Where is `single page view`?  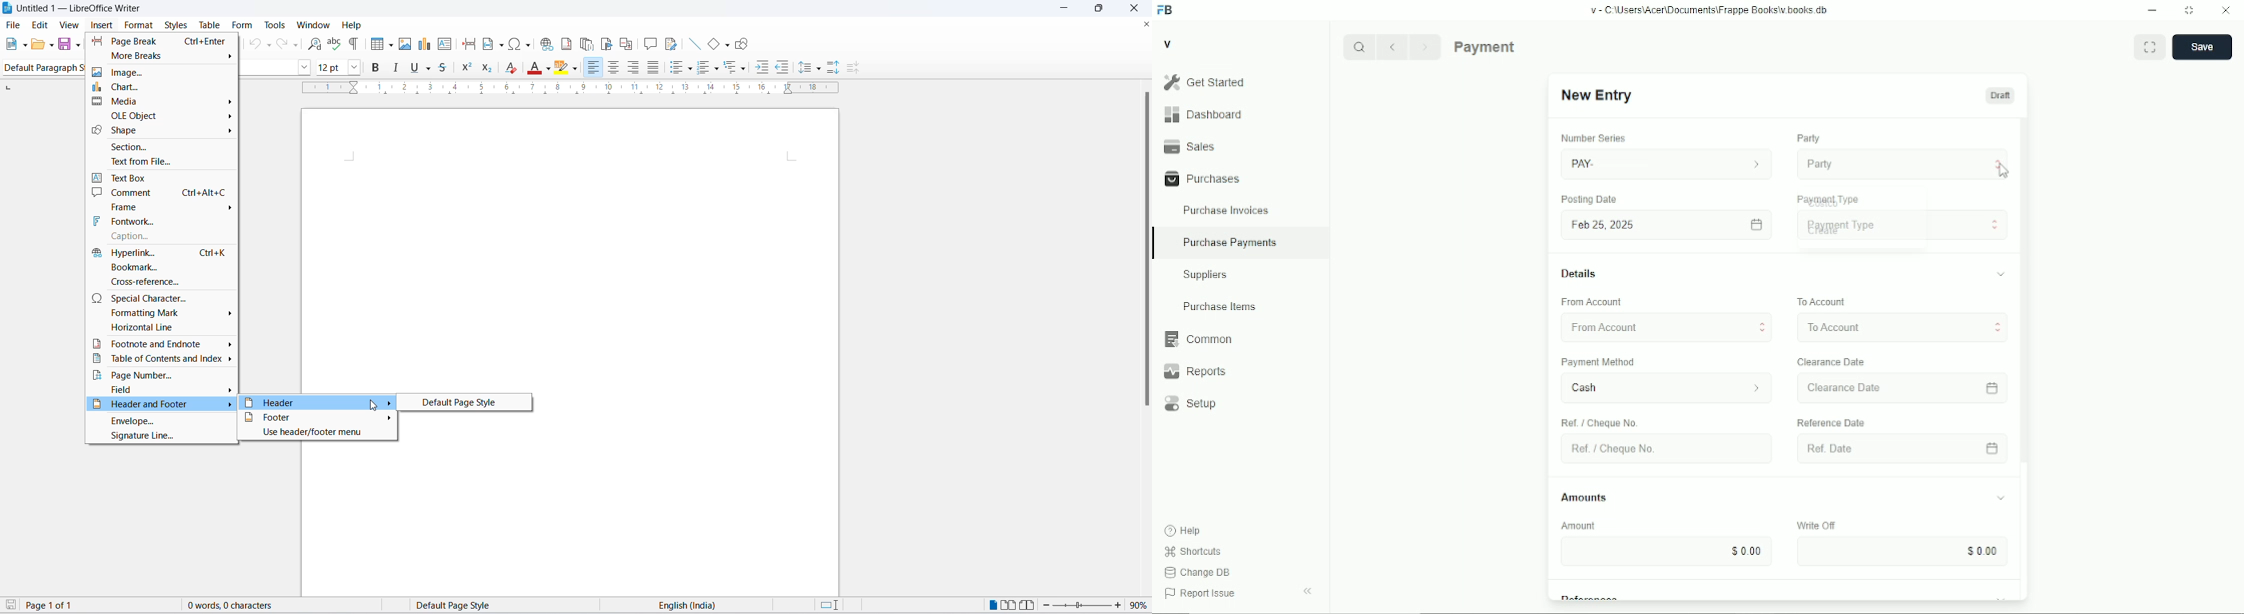
single page view is located at coordinates (991, 605).